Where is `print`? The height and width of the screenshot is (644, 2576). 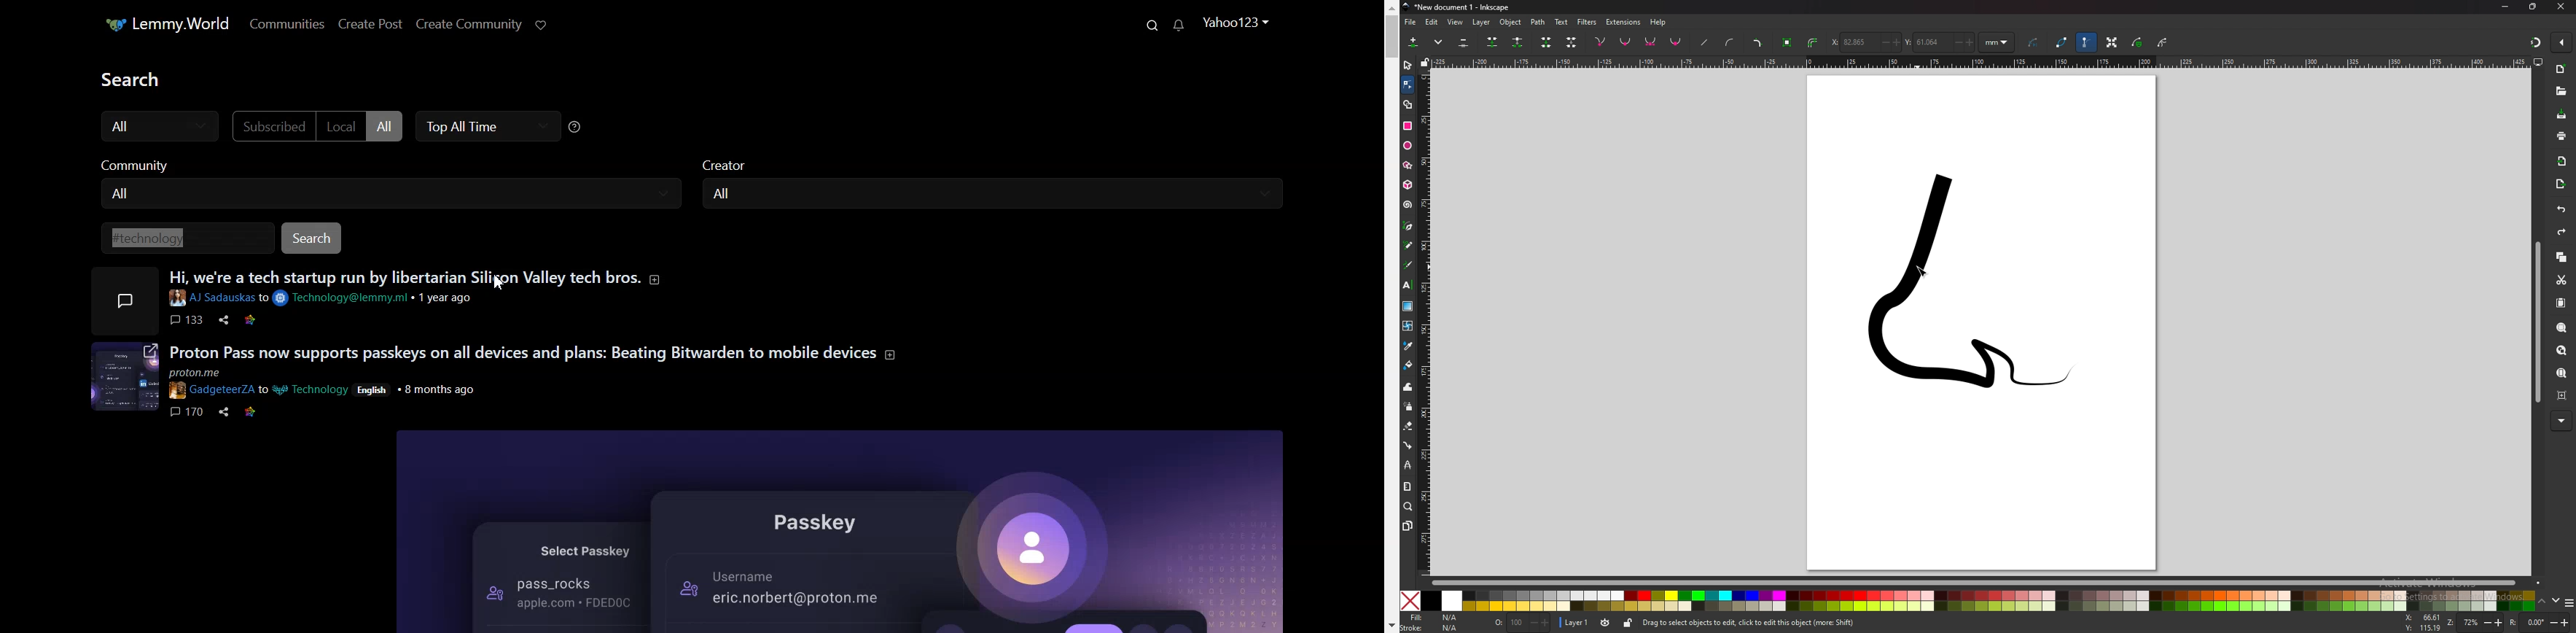 print is located at coordinates (2562, 135).